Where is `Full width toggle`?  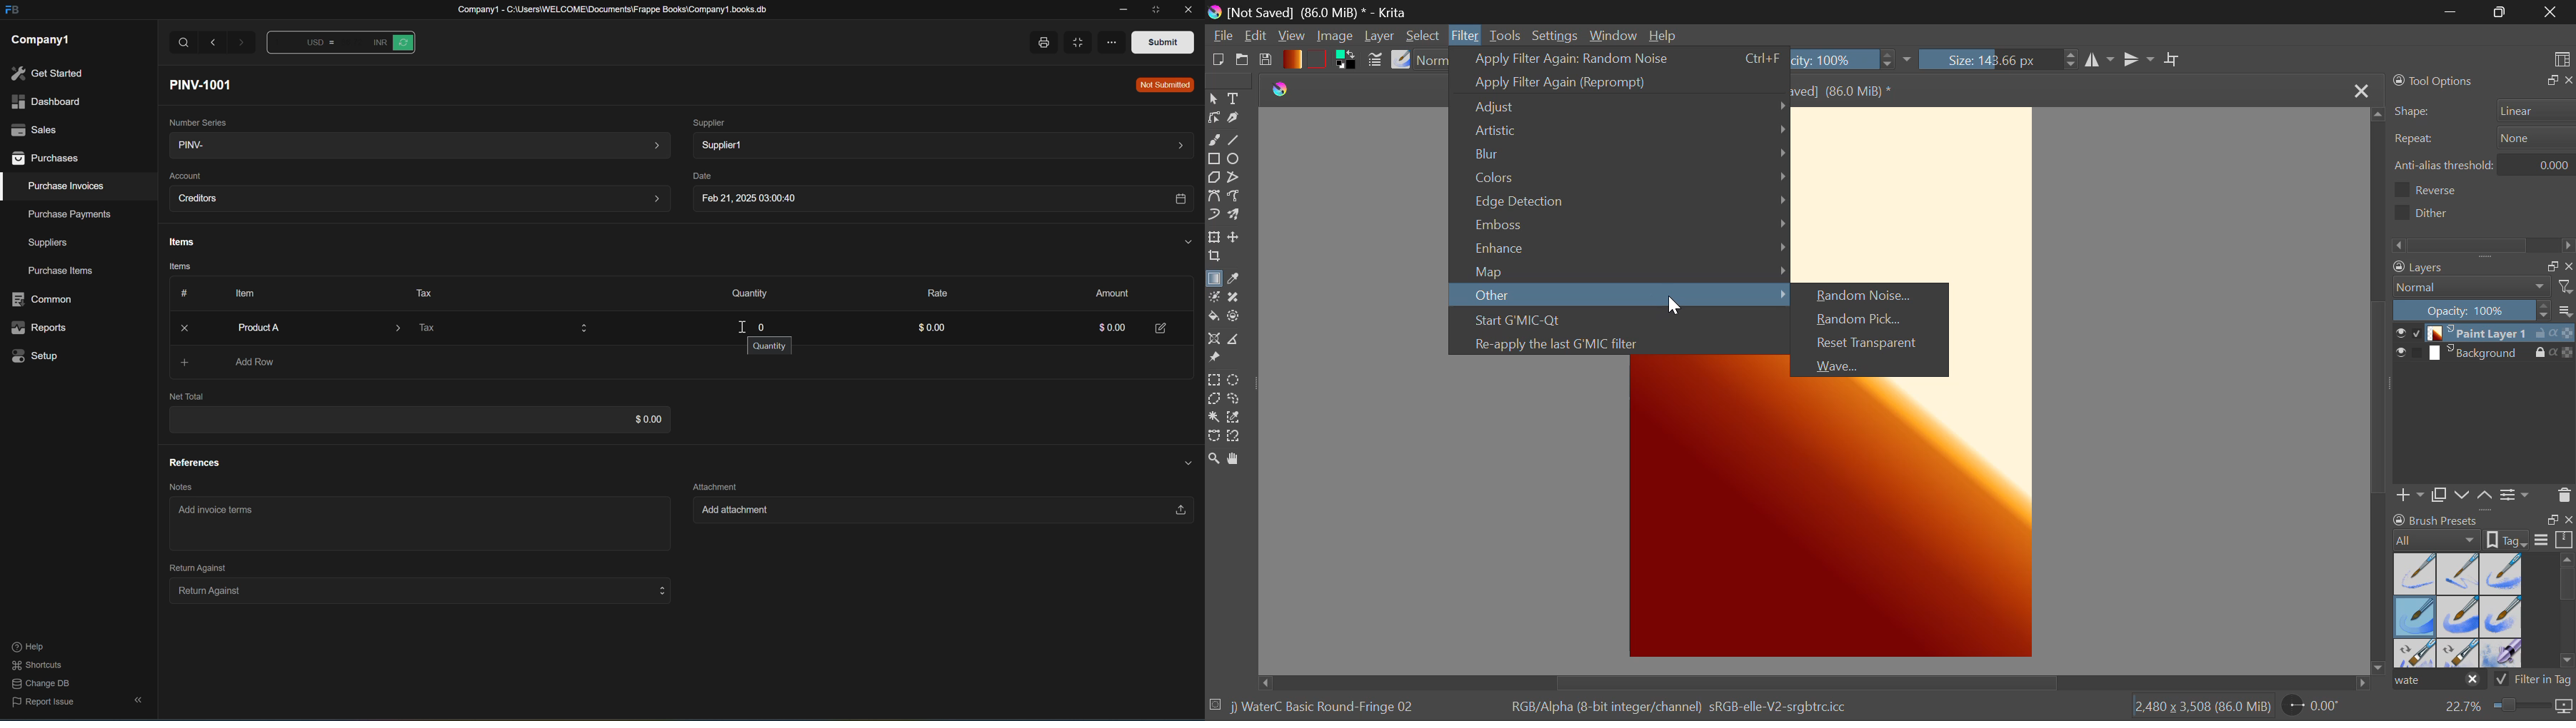
Full width toggle is located at coordinates (1075, 44).